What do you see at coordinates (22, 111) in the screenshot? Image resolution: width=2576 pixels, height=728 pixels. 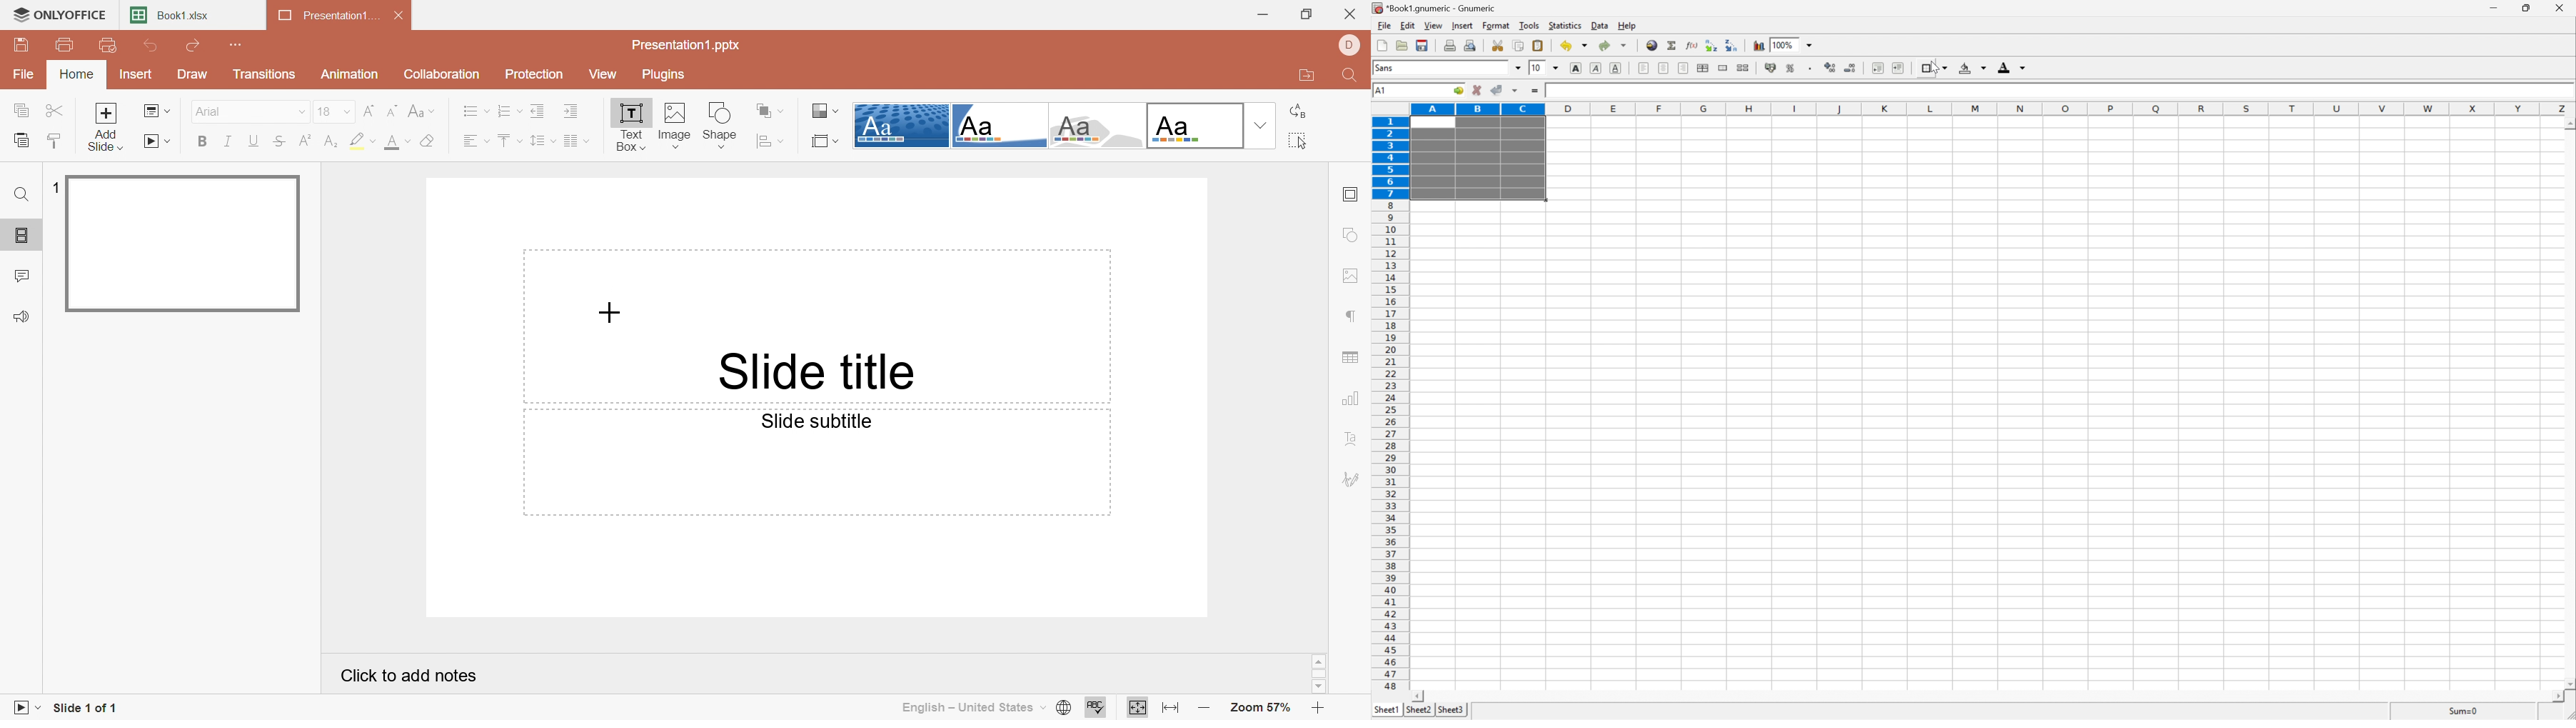 I see `Copy` at bounding box center [22, 111].